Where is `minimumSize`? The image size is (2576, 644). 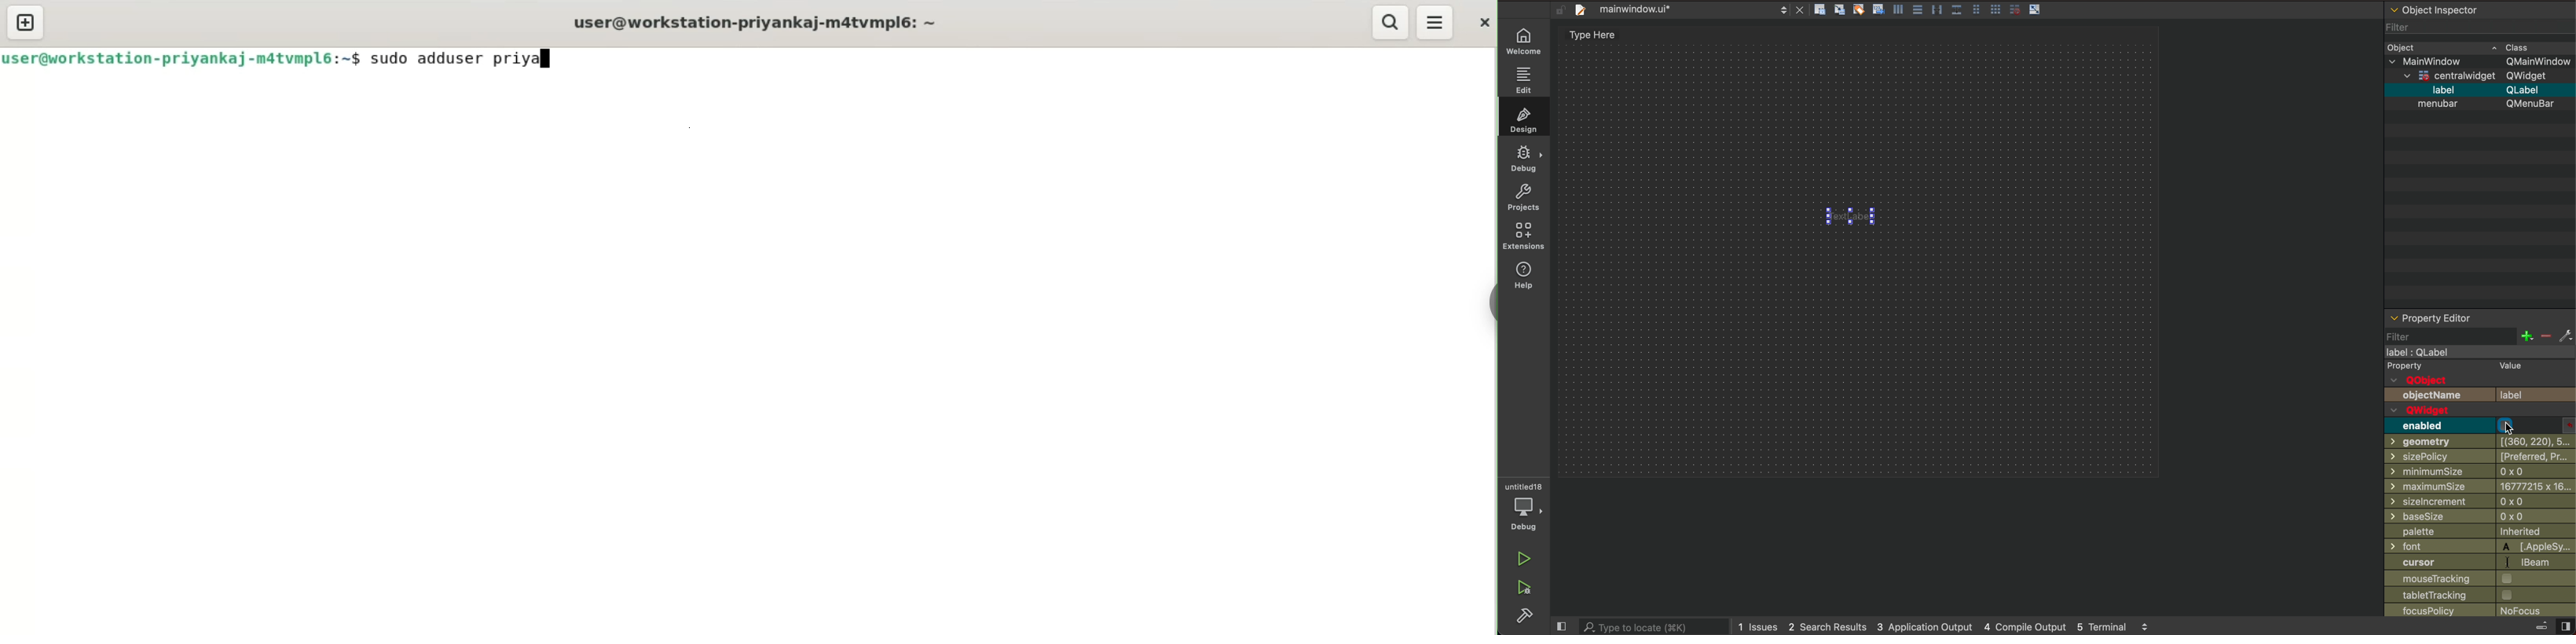
minimumSize is located at coordinates (2439, 471).